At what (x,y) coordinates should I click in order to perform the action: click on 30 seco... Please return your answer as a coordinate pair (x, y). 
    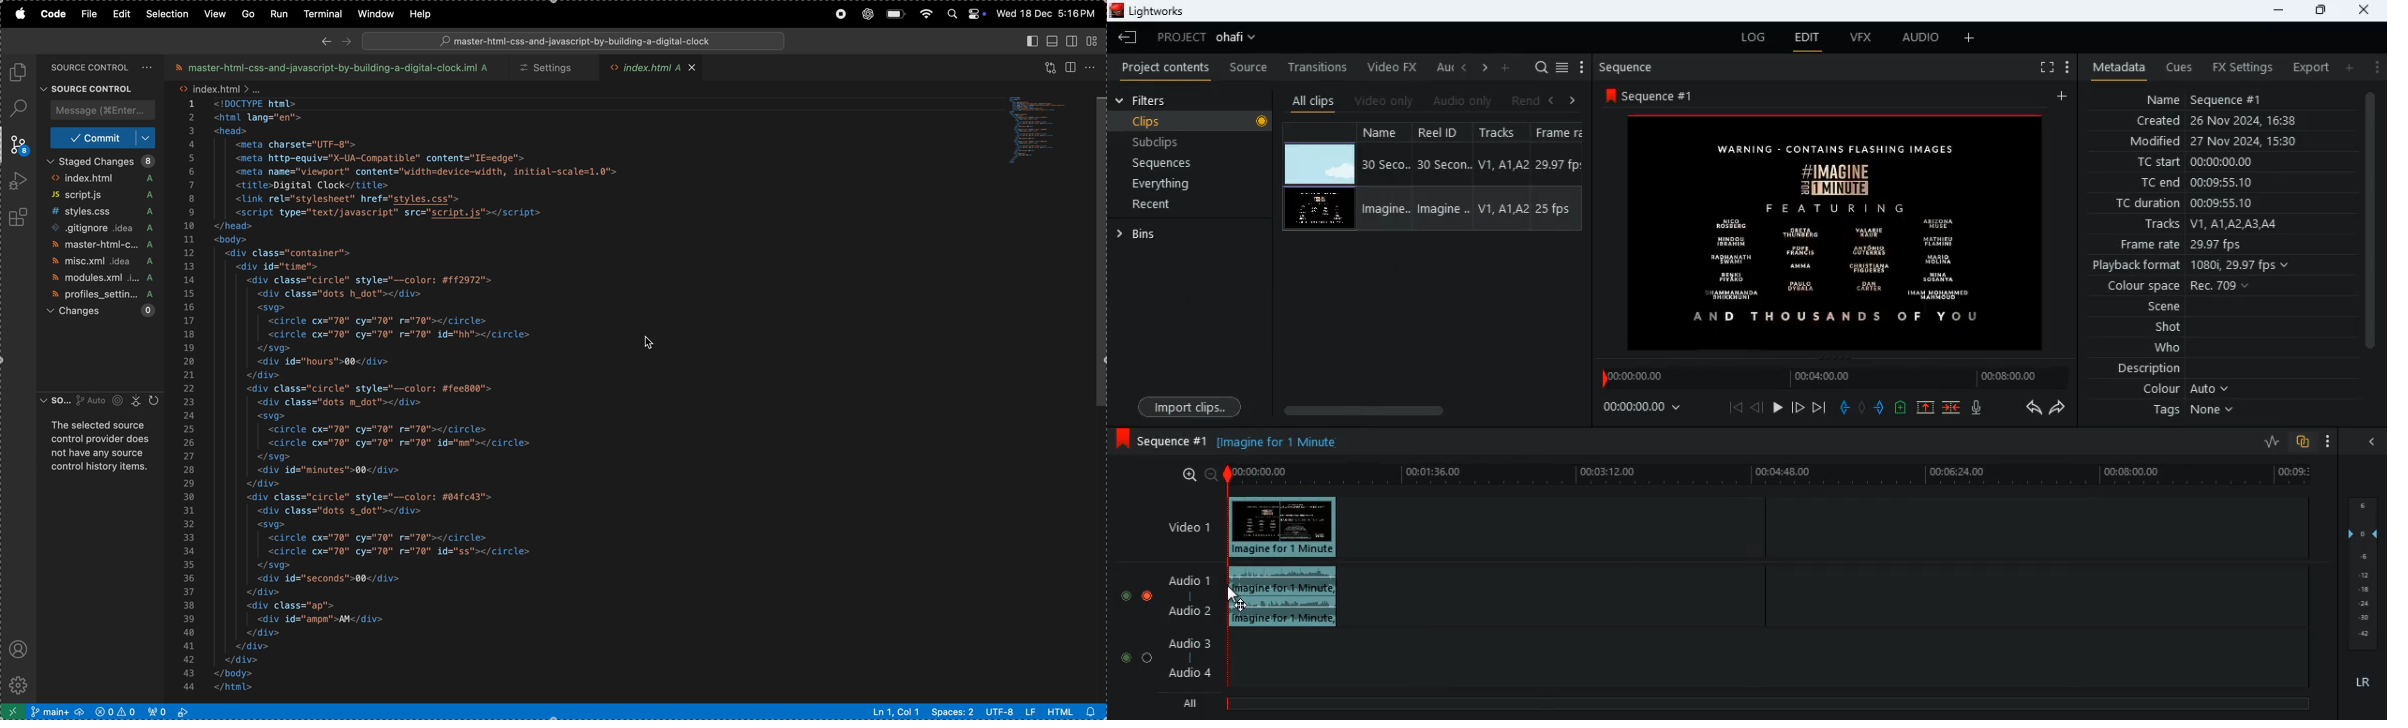
    Looking at the image, I should click on (1386, 163).